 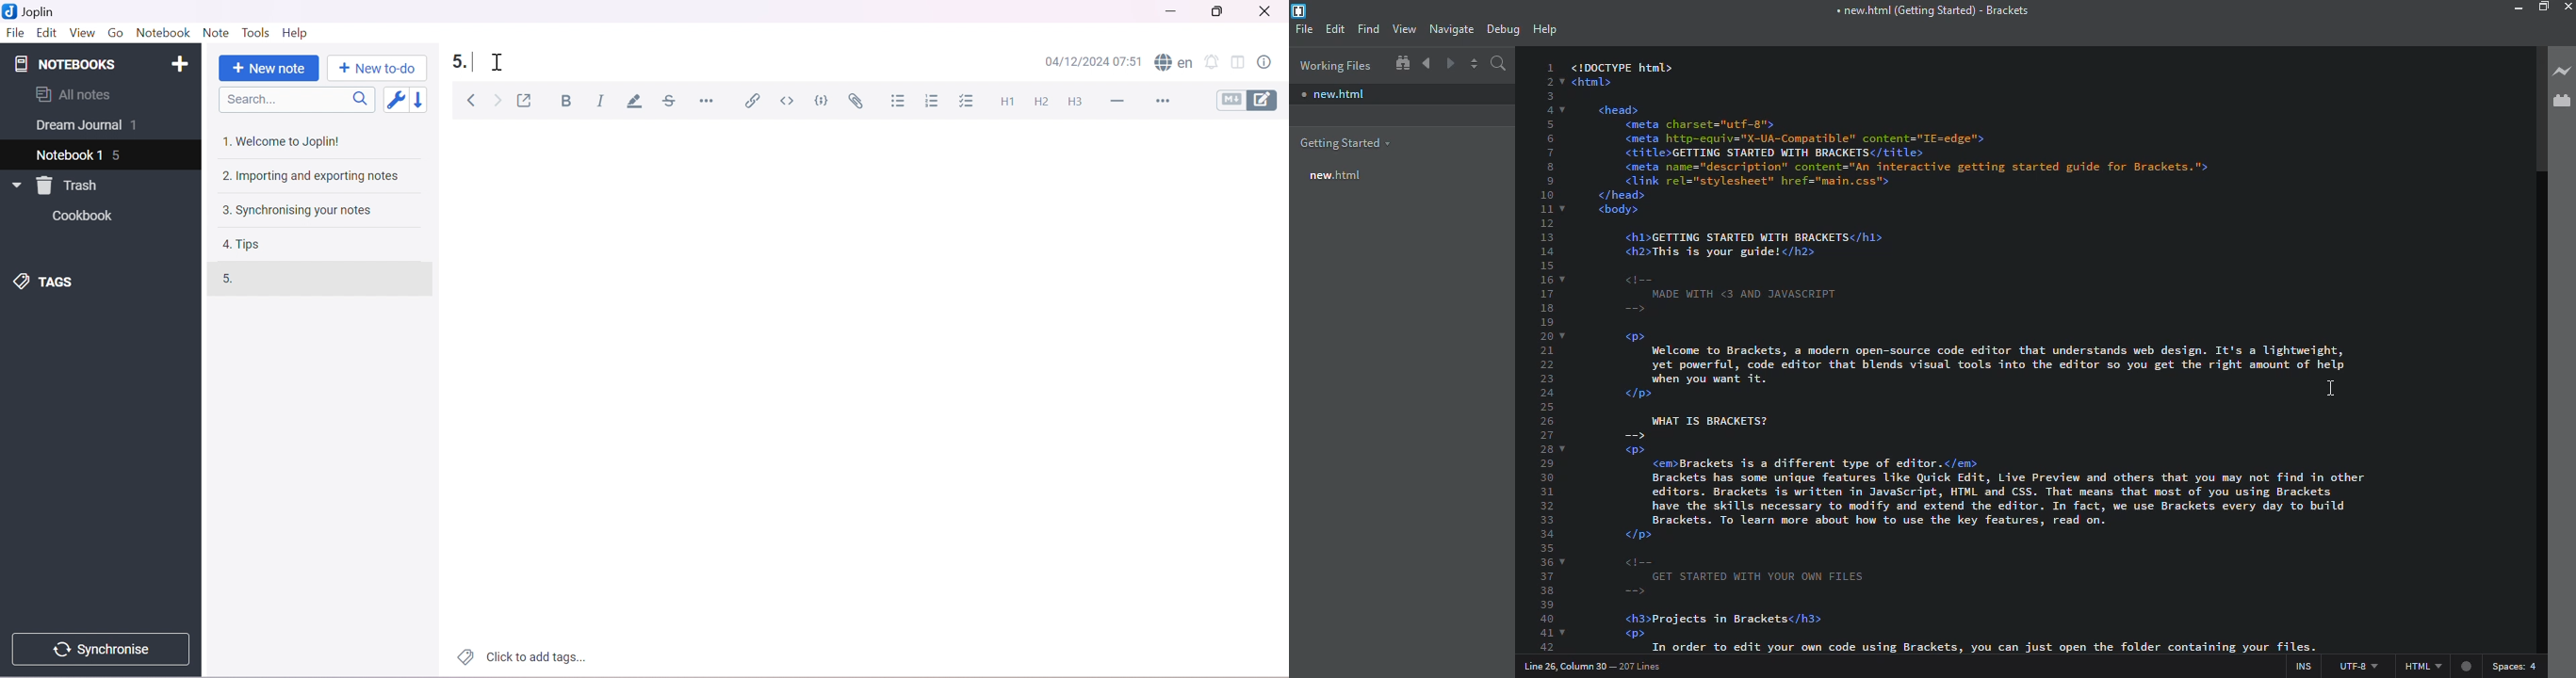 What do you see at coordinates (1502, 26) in the screenshot?
I see `debug` at bounding box center [1502, 26].